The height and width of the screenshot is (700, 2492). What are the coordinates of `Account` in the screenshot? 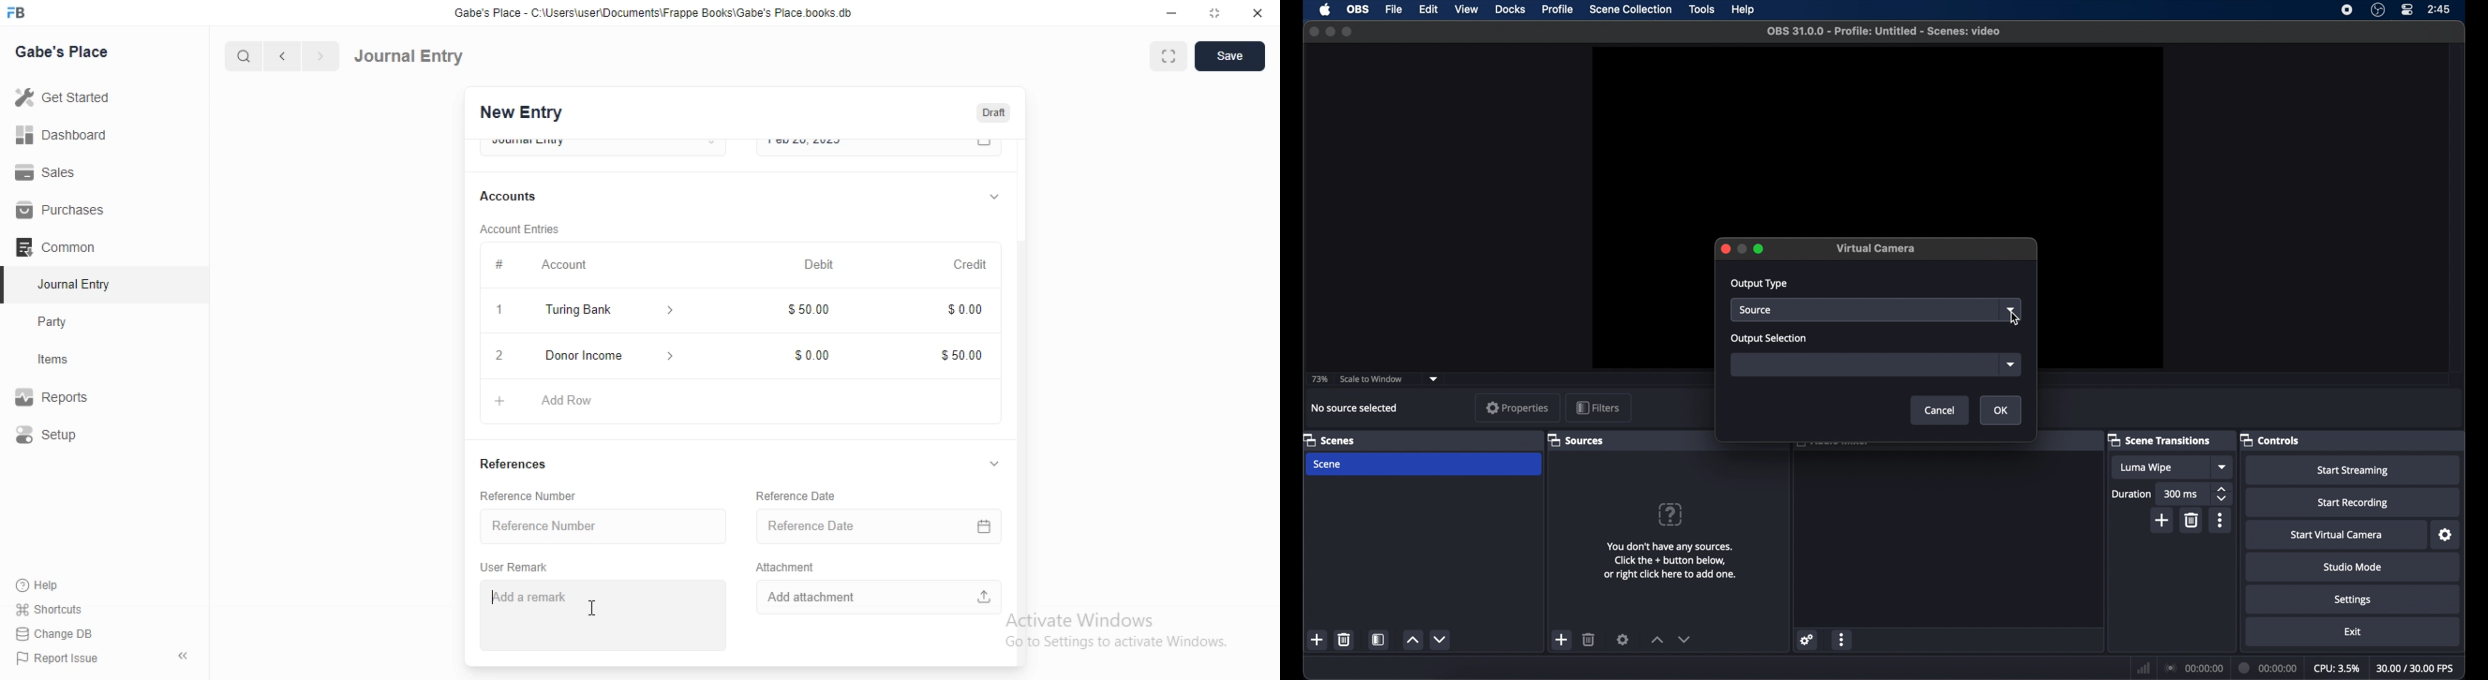 It's located at (534, 263).